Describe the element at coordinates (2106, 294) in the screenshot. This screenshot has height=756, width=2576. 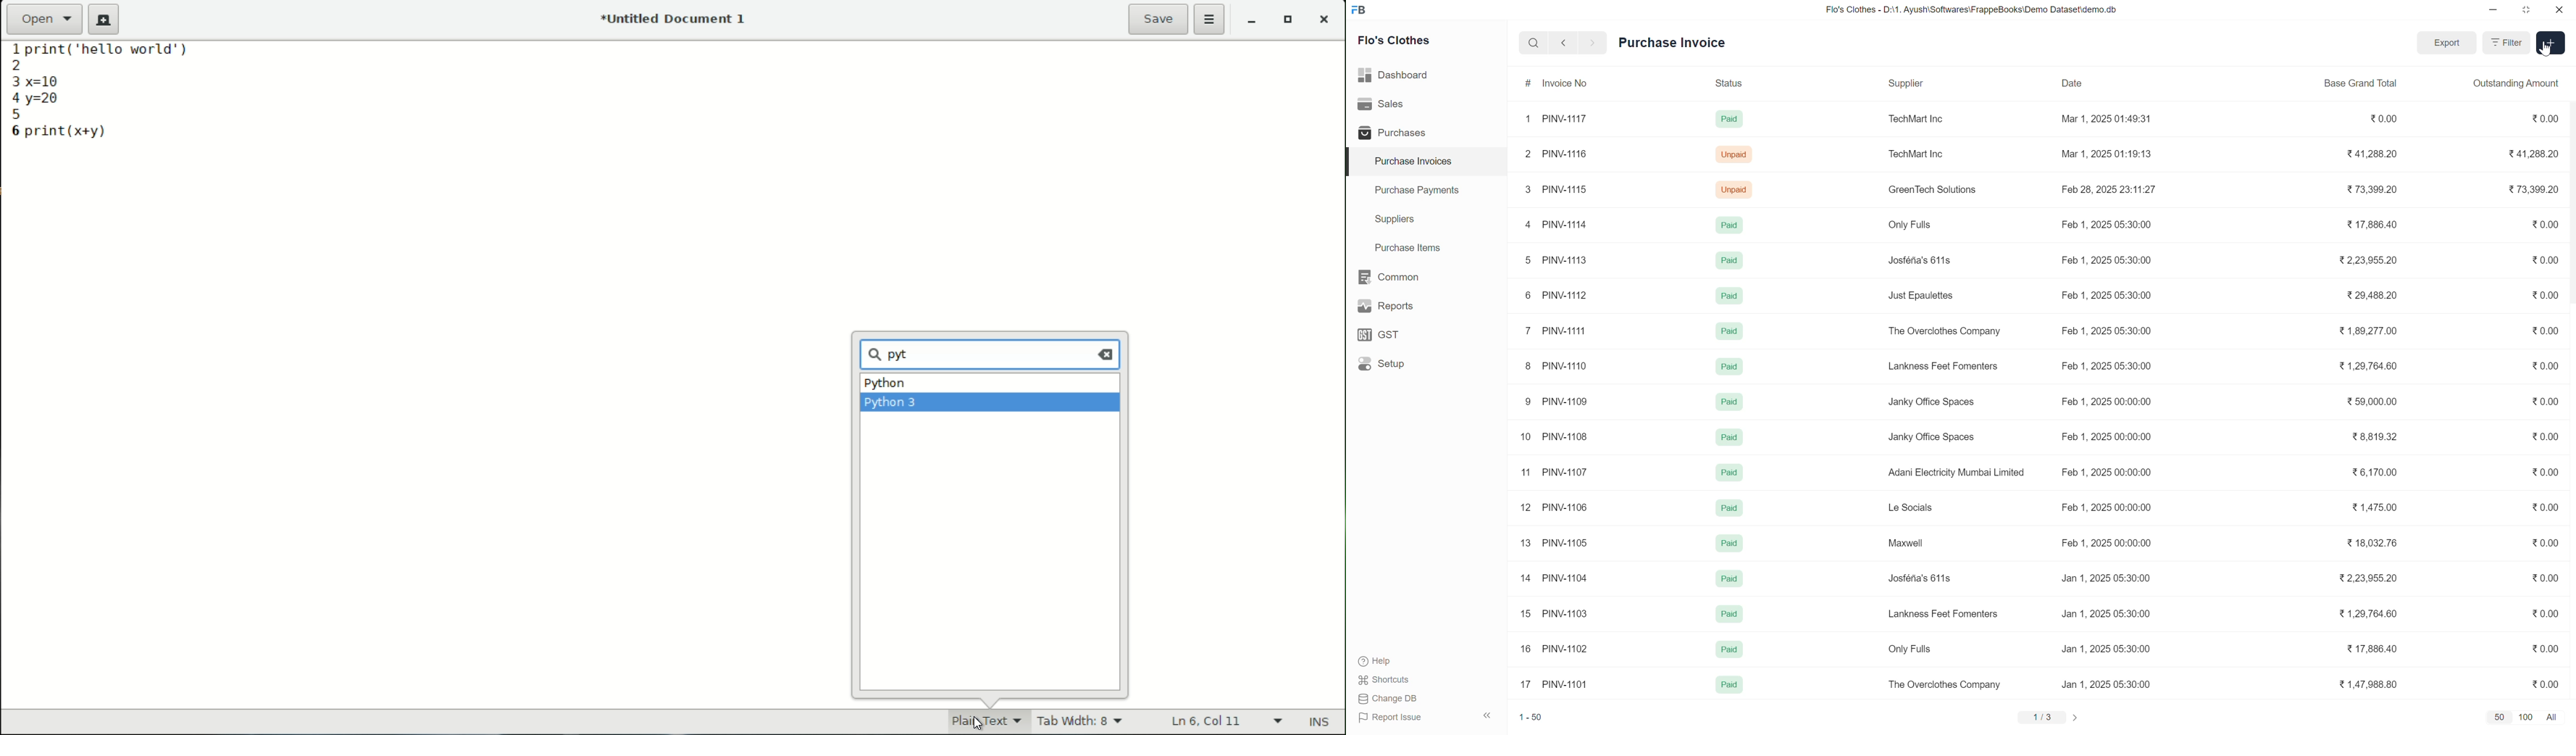
I see `Feb 1, 2025 05:30:00` at that location.